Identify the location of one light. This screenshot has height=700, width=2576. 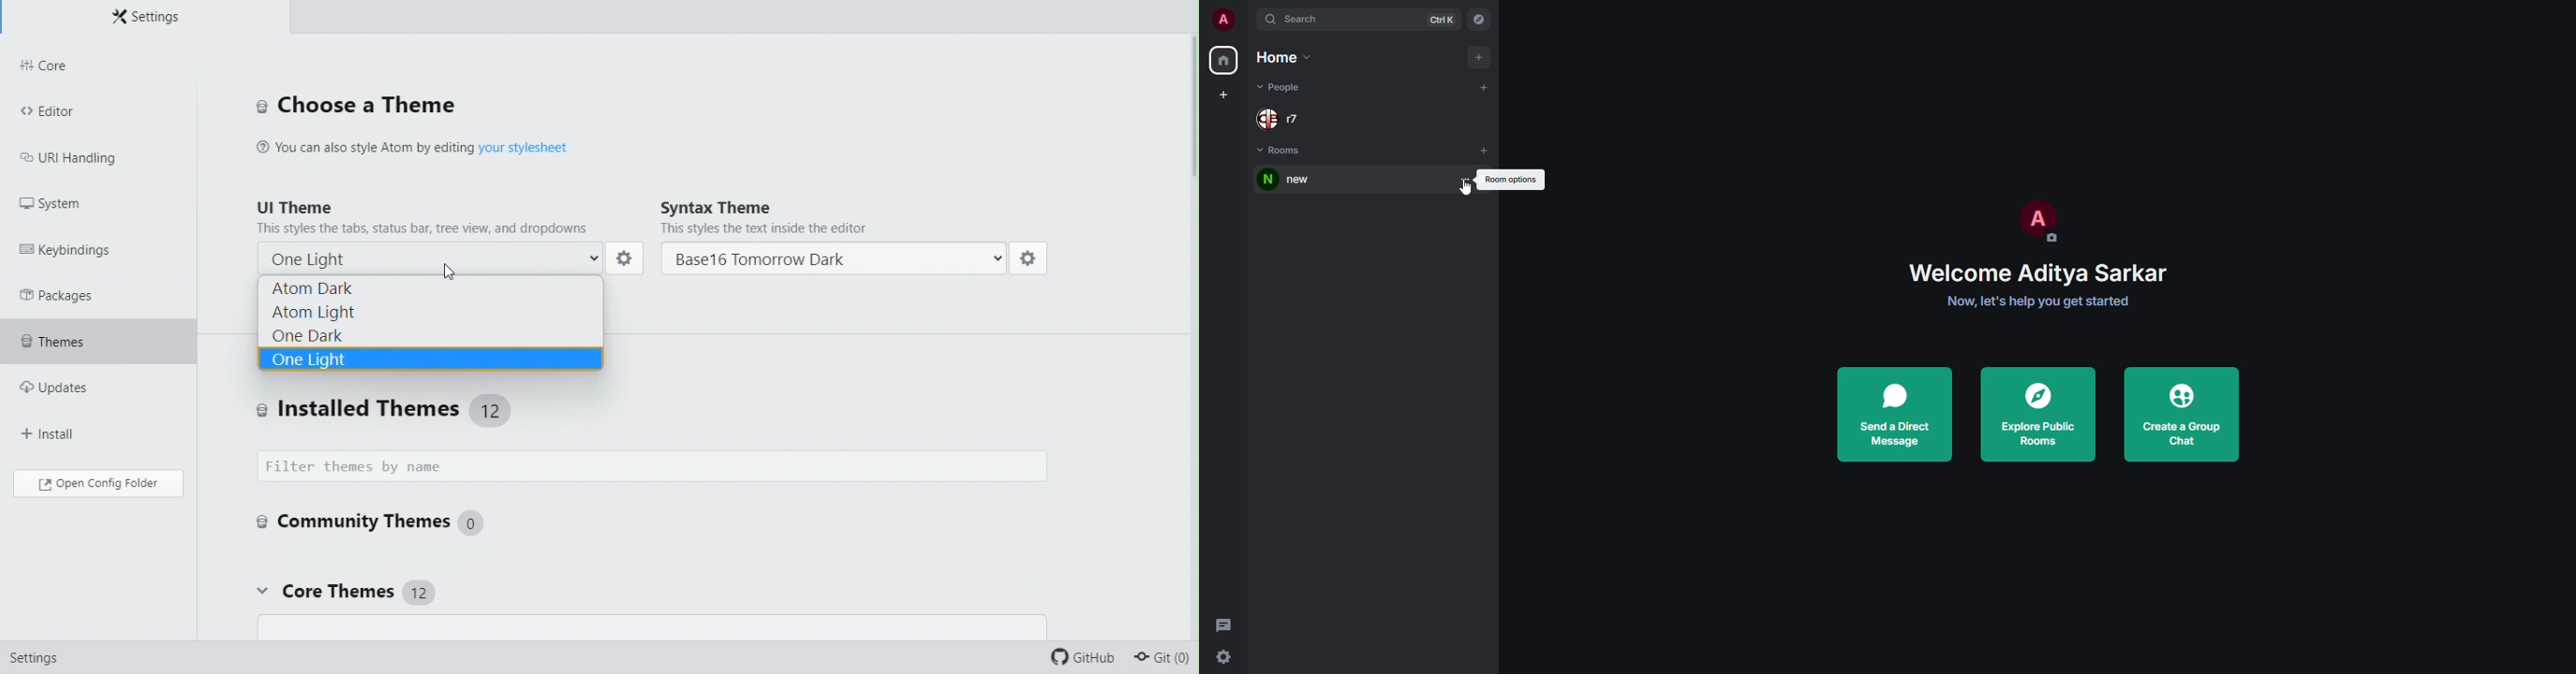
(436, 256).